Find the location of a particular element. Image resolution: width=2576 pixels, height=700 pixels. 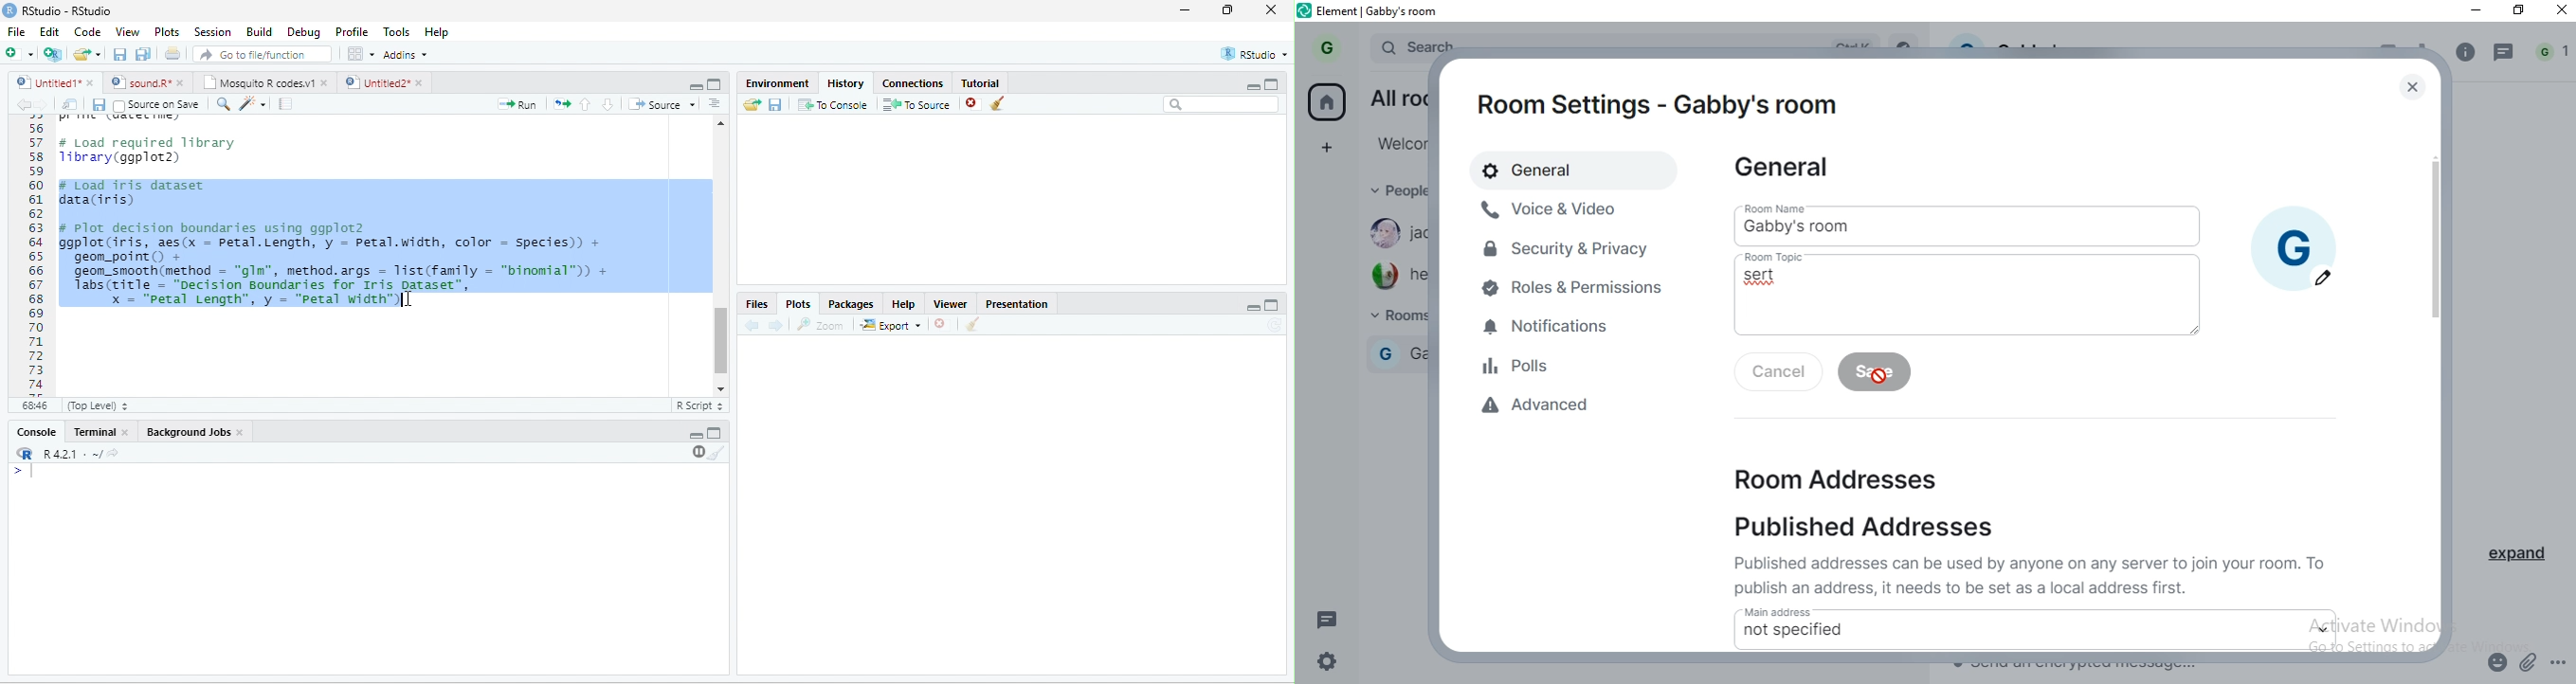

options is located at coordinates (715, 103).